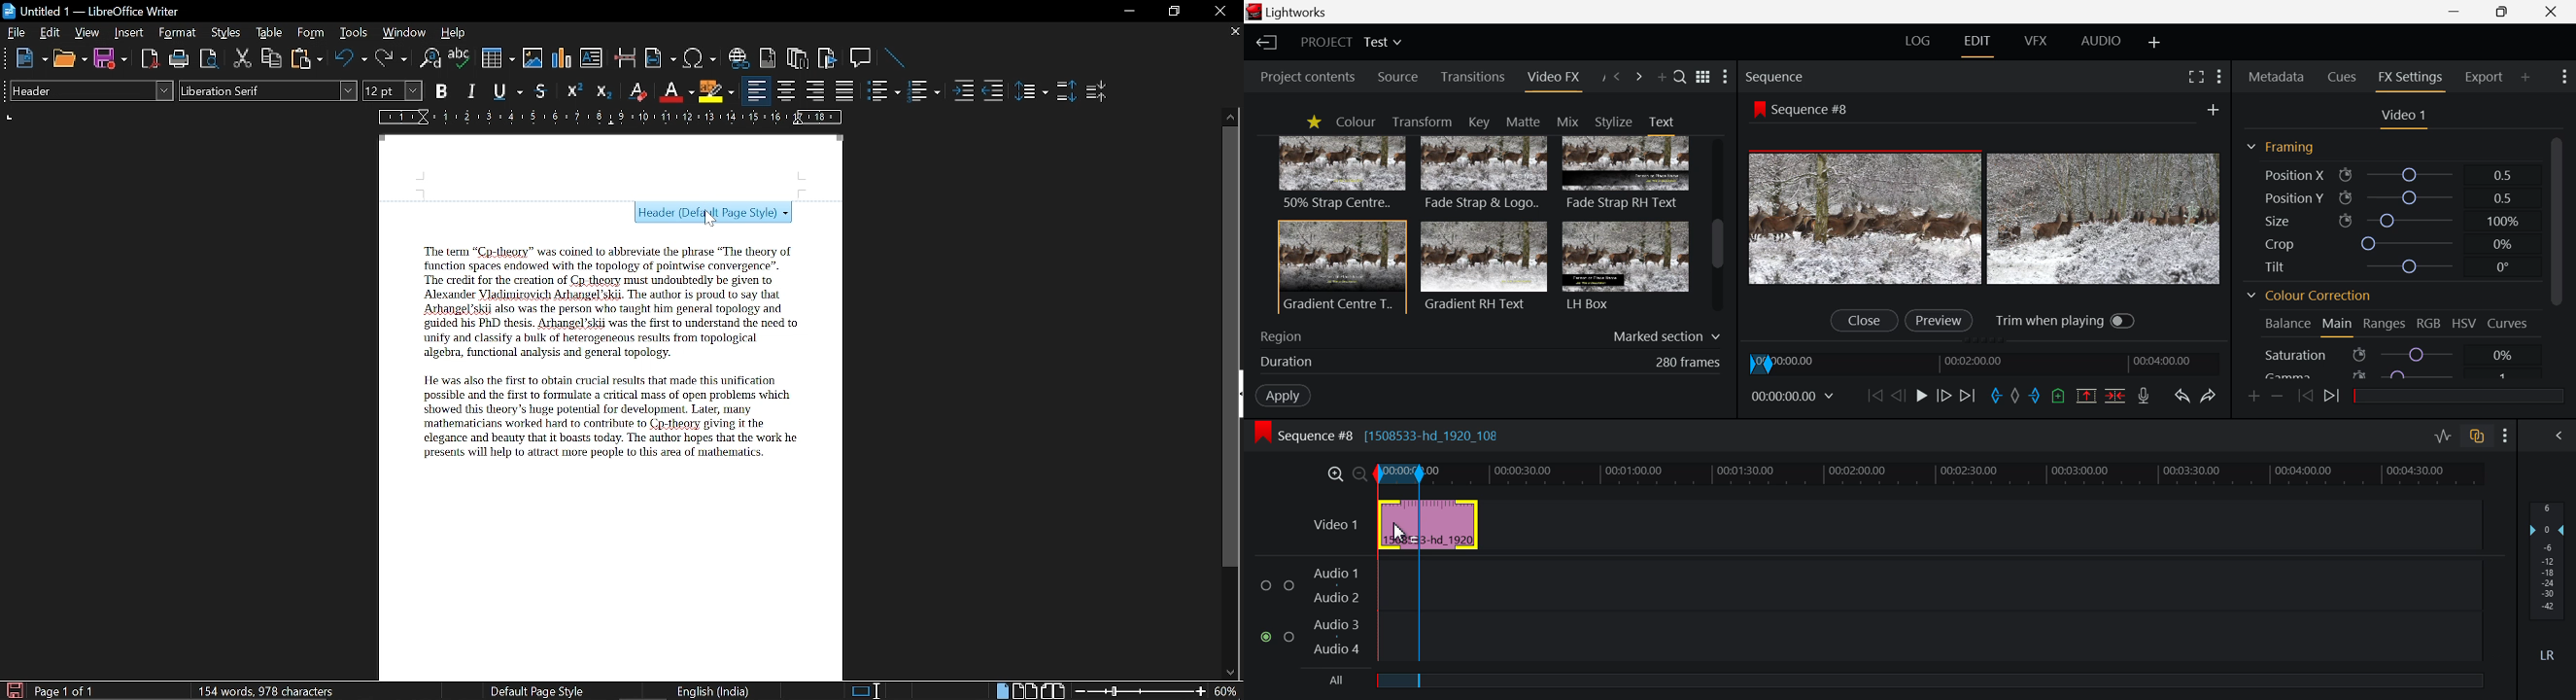  Describe the element at coordinates (392, 90) in the screenshot. I see `Text size` at that location.